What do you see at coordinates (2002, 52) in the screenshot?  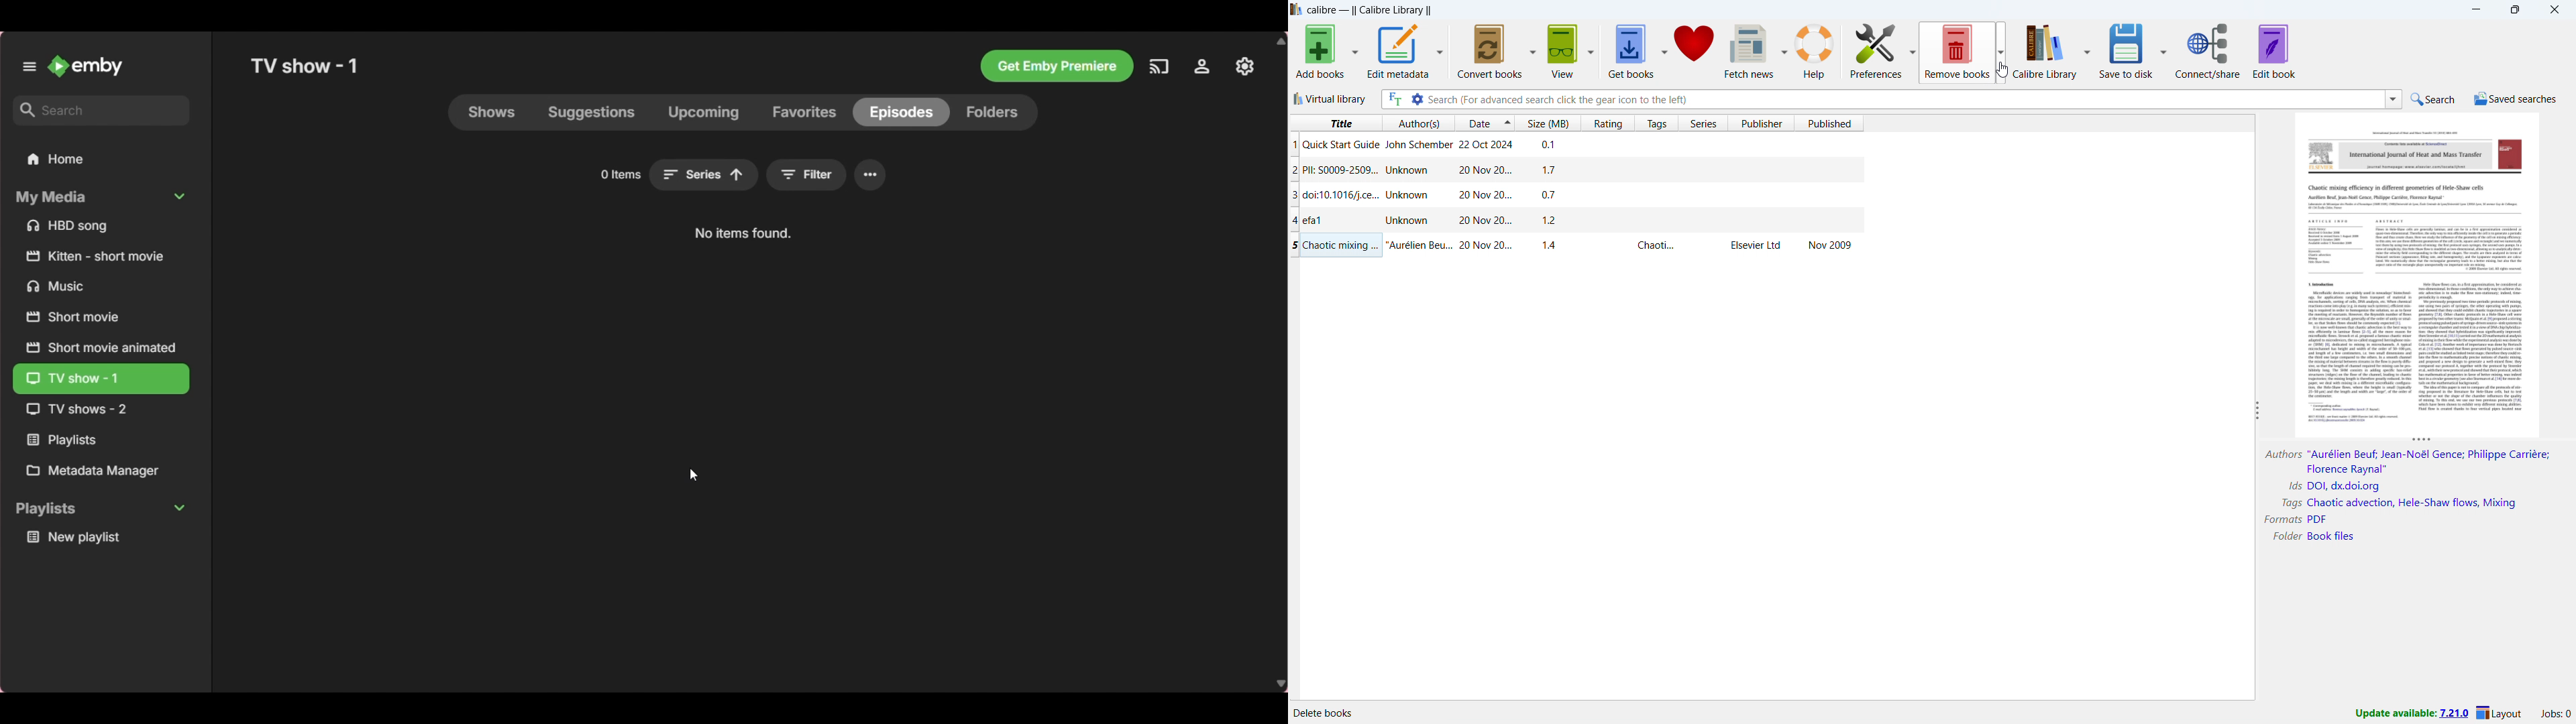 I see `remove books options` at bounding box center [2002, 52].